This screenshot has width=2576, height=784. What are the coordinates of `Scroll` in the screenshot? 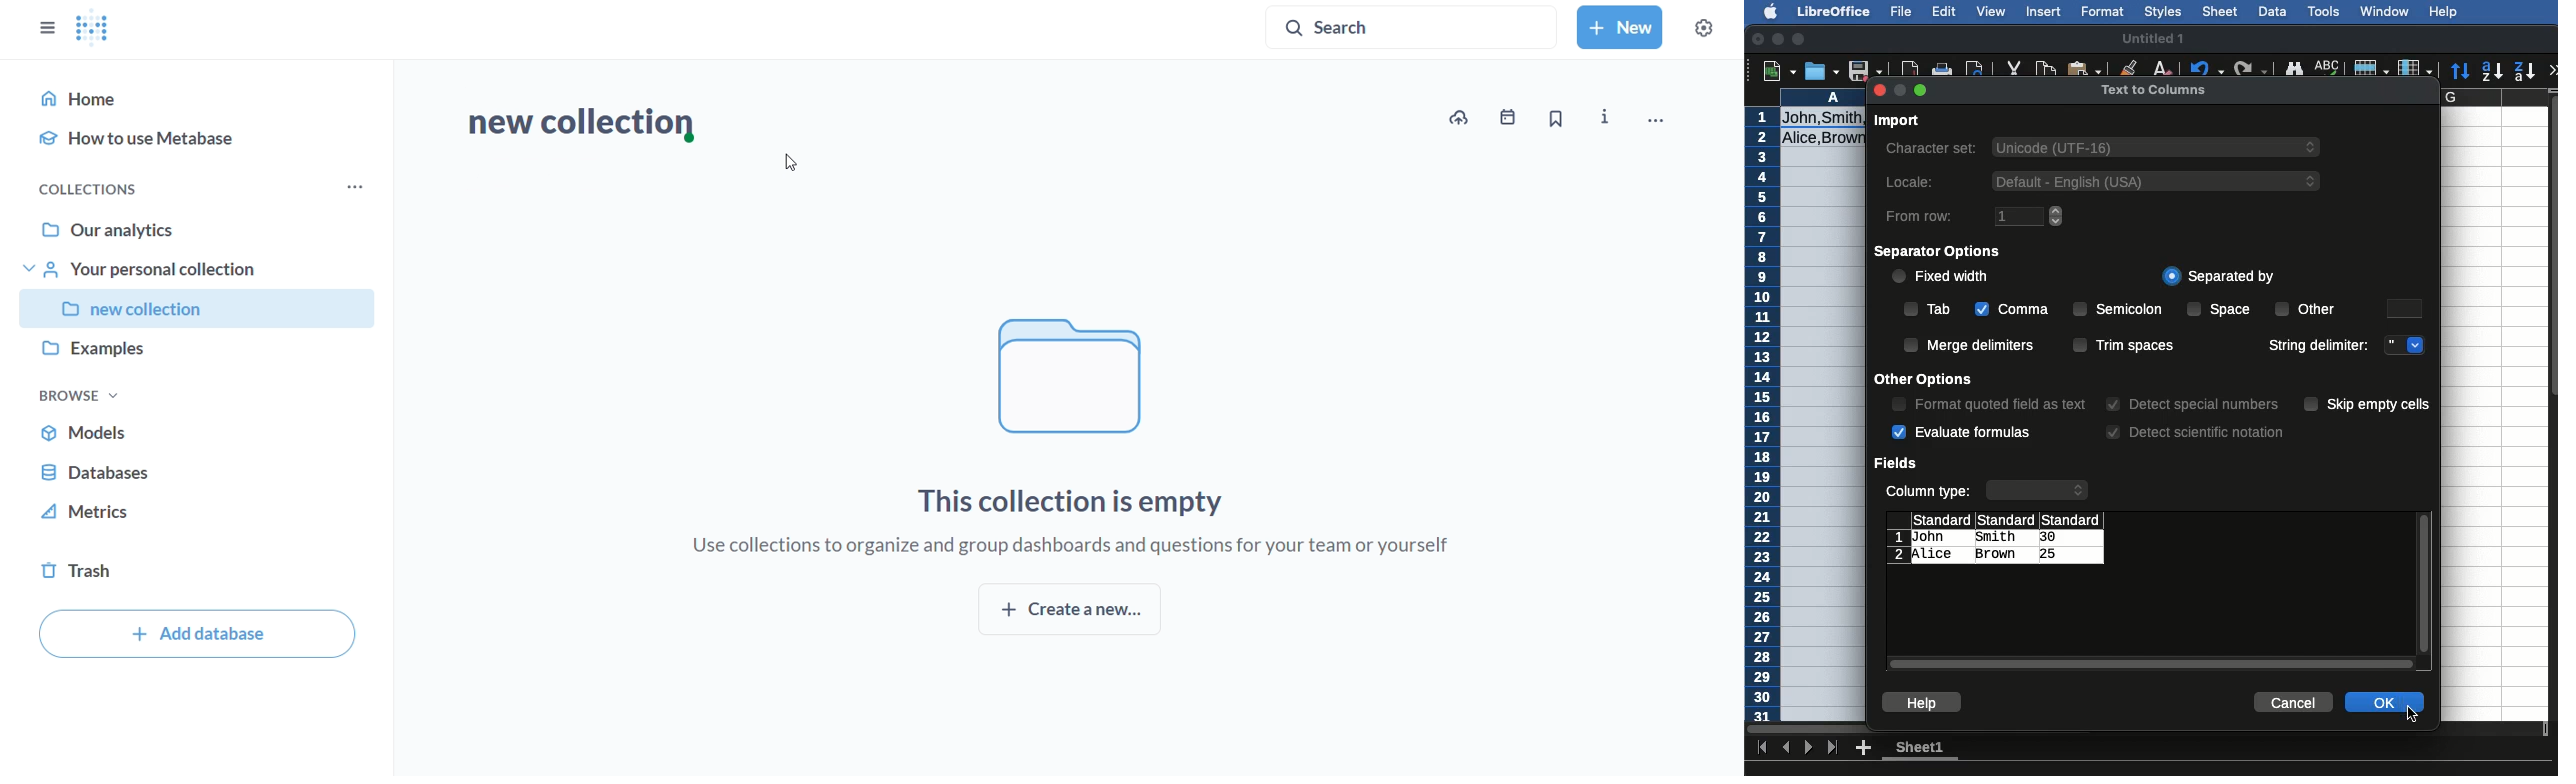 It's located at (2151, 666).